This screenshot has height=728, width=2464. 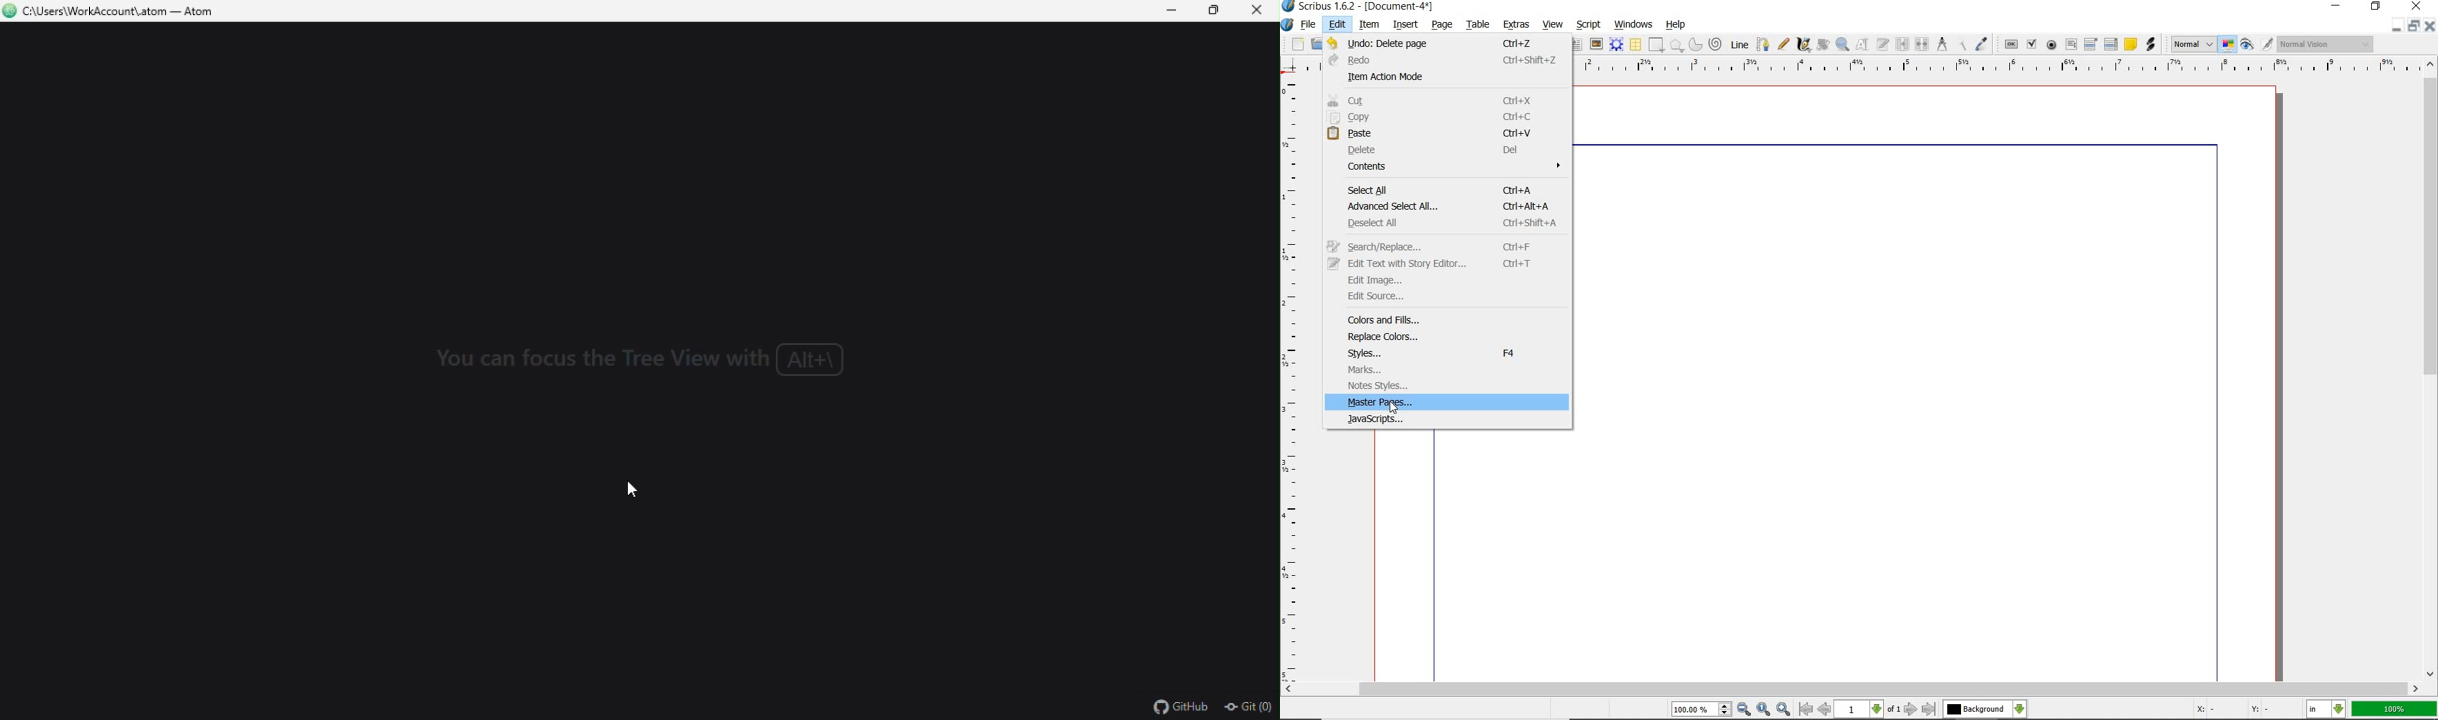 What do you see at coordinates (1860, 710) in the screenshot?
I see `1` at bounding box center [1860, 710].